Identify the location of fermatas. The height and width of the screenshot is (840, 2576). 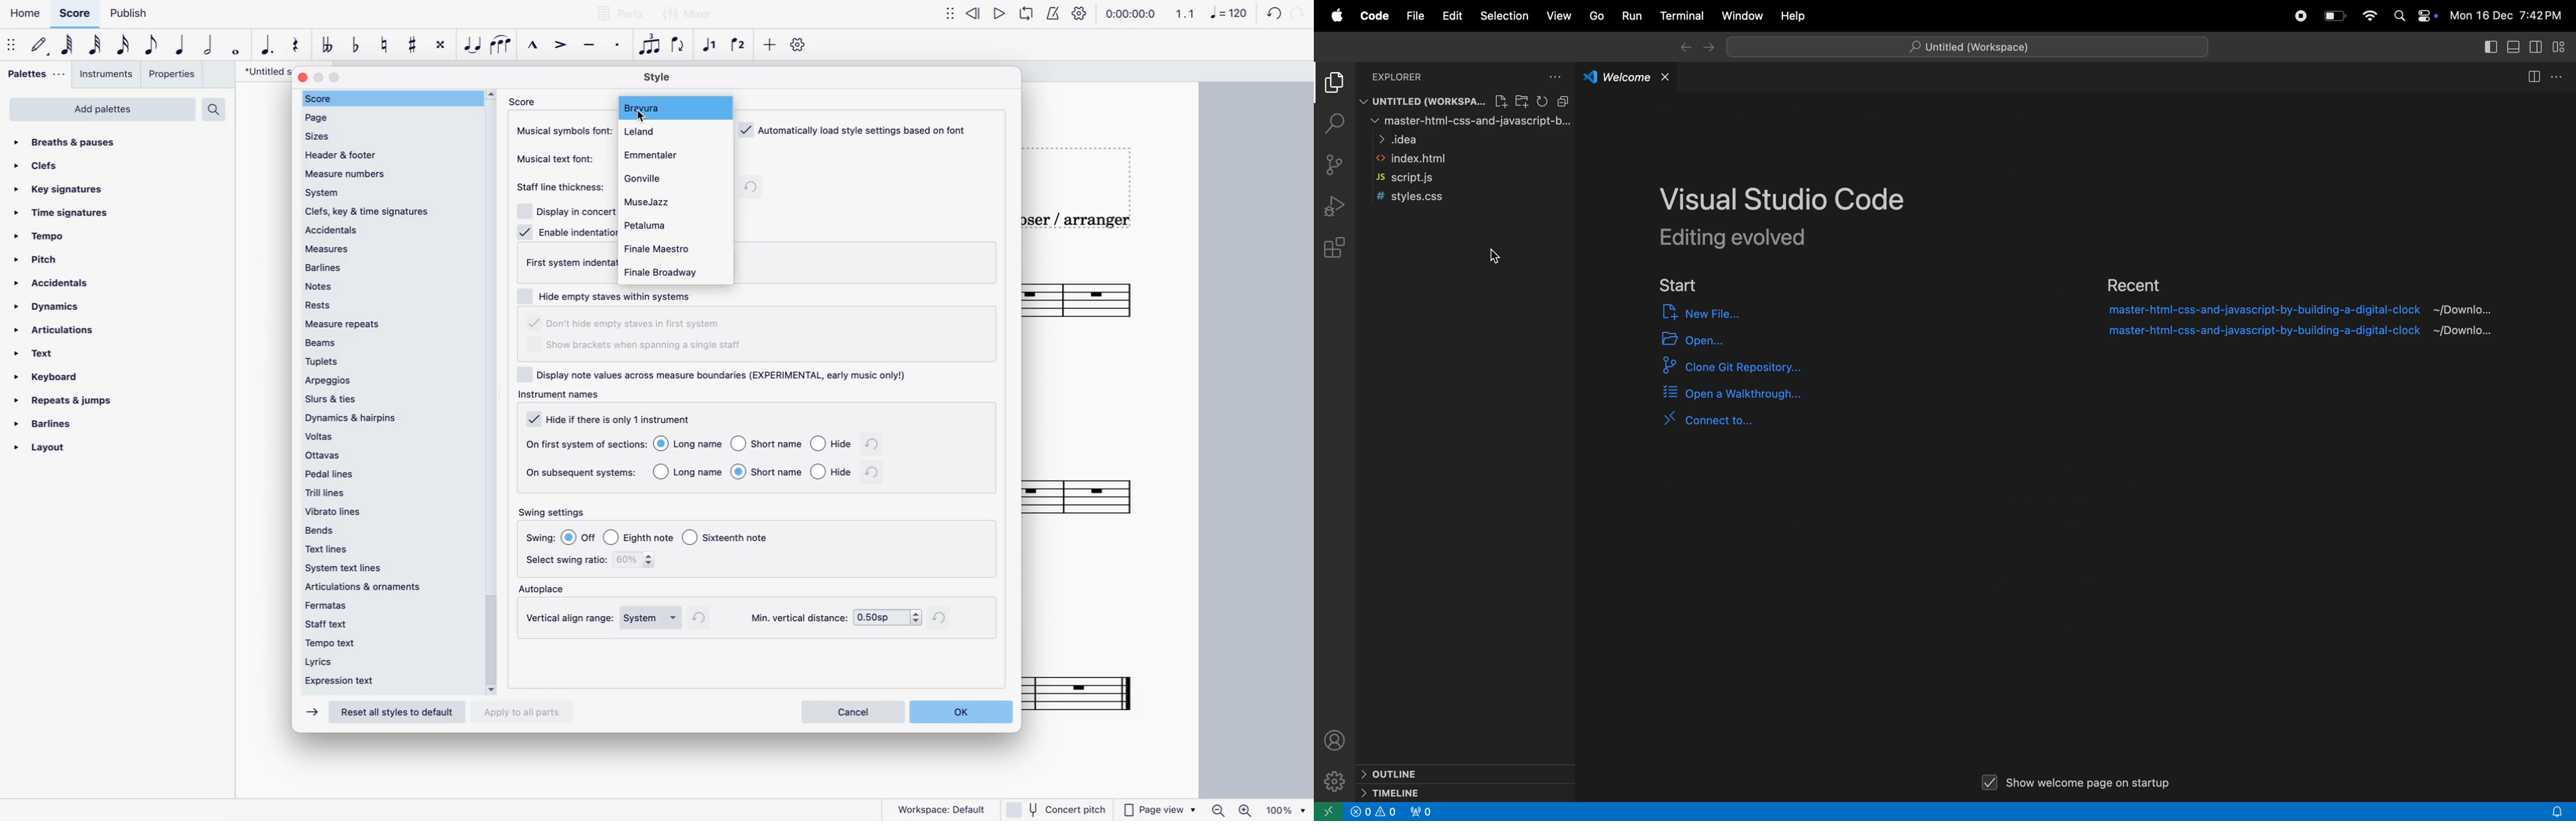
(389, 604).